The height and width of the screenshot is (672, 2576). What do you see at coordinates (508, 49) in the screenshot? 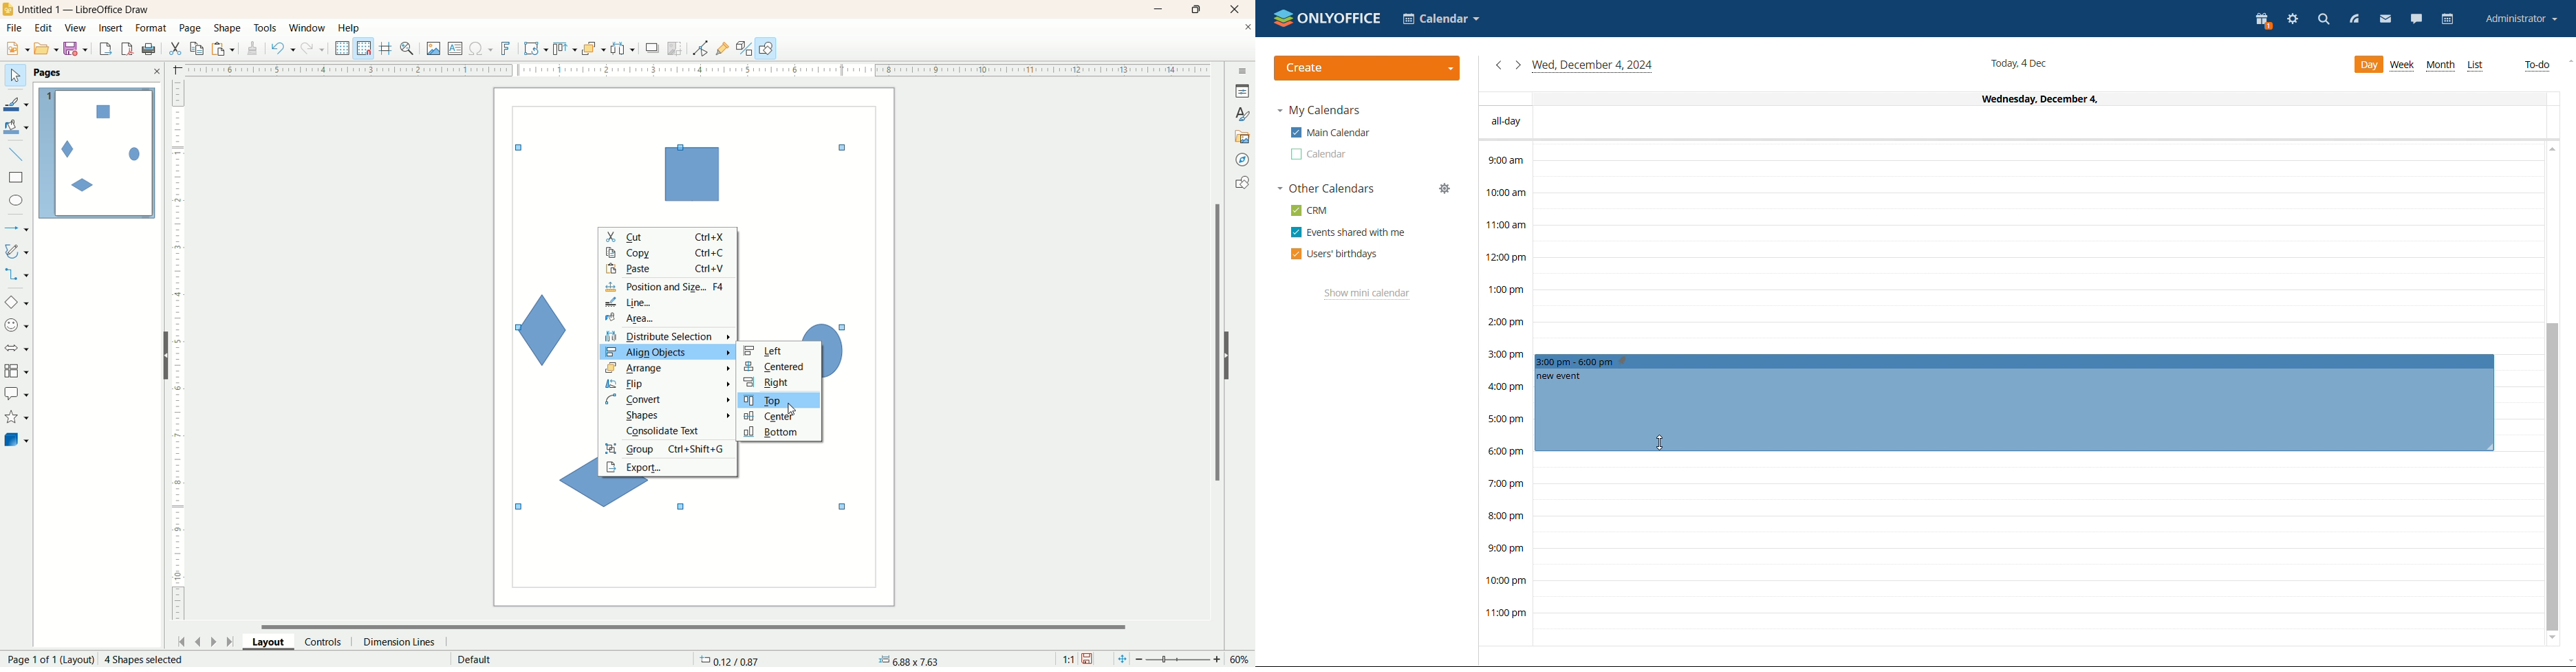
I see `fontwork text` at bounding box center [508, 49].